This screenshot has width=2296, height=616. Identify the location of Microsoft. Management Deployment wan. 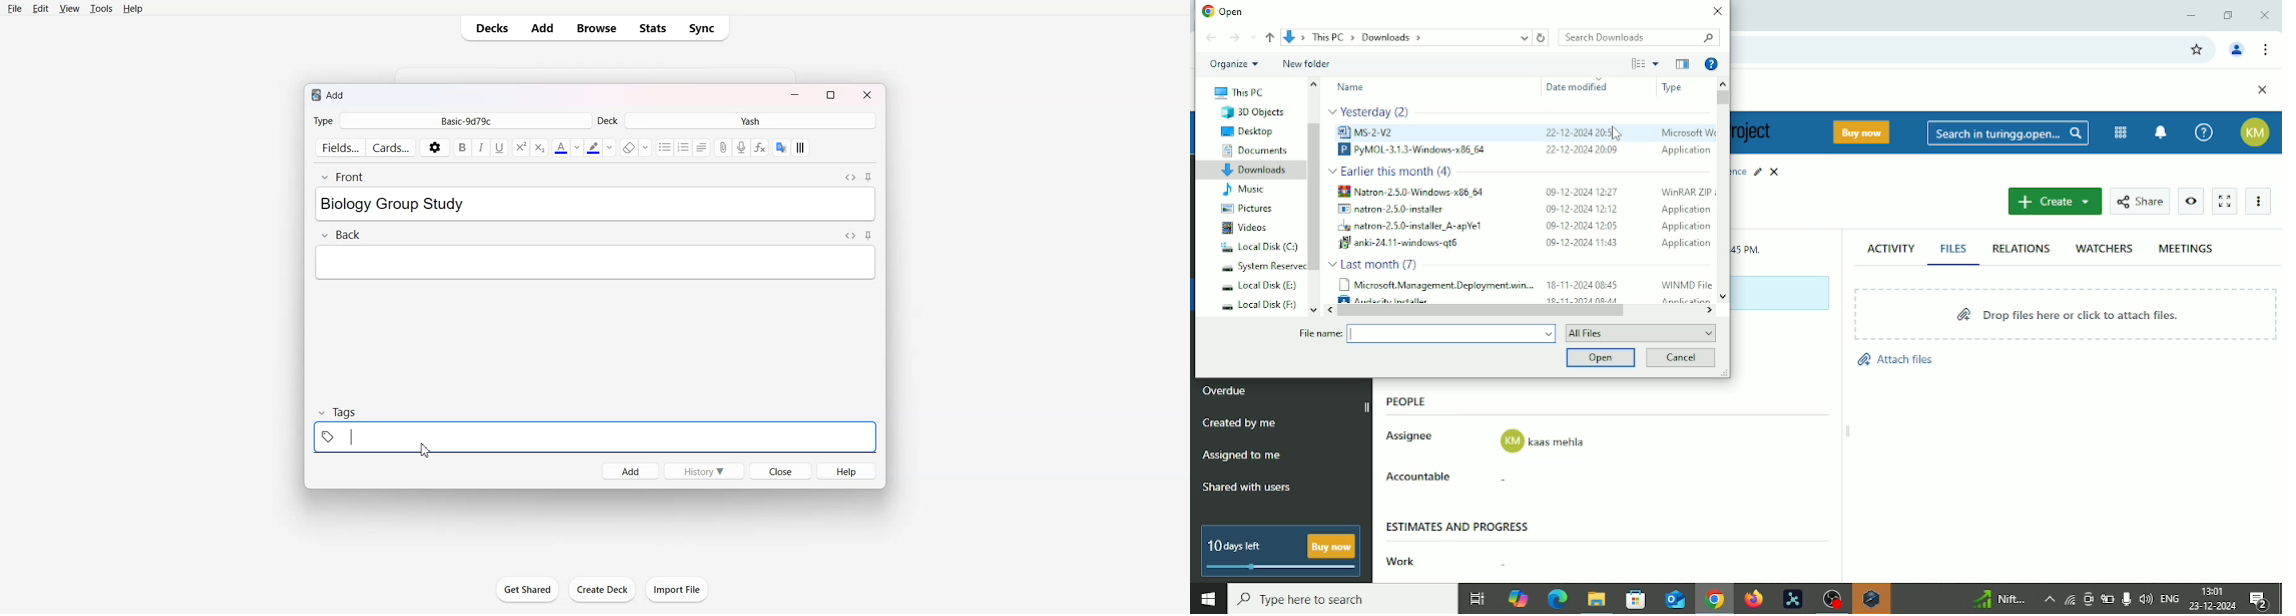
(1434, 286).